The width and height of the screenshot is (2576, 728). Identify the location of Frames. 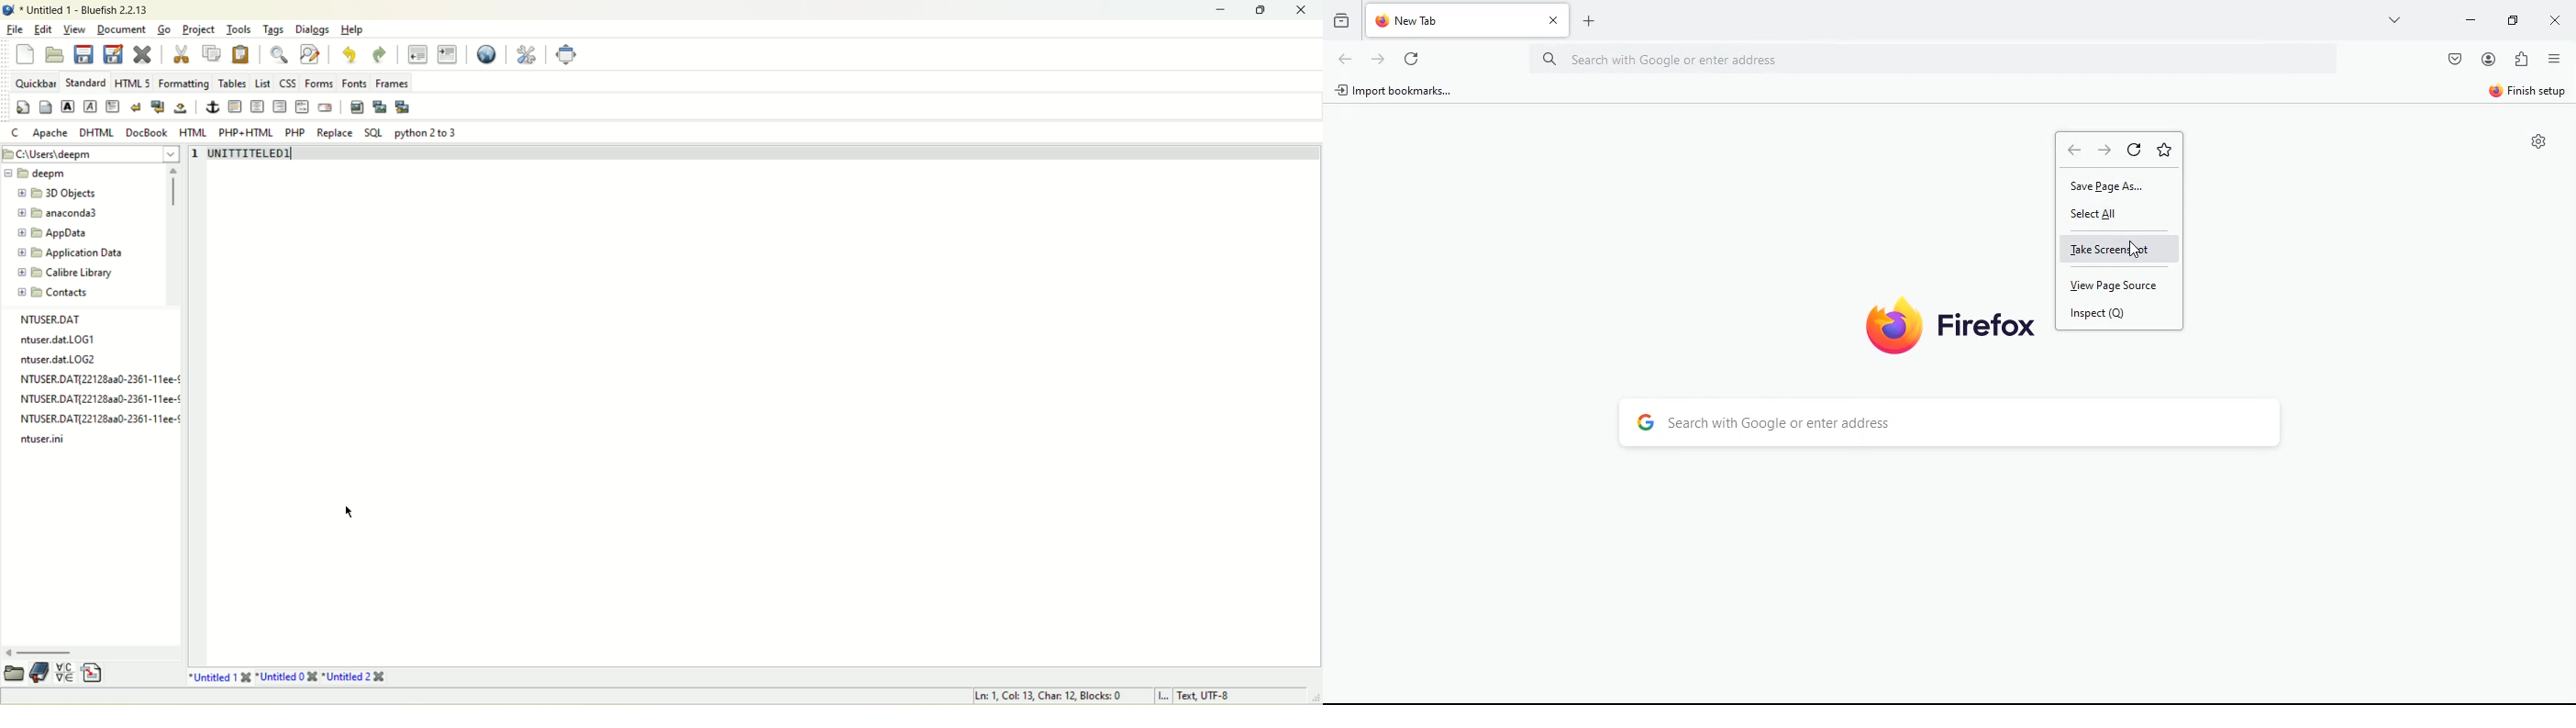
(396, 81).